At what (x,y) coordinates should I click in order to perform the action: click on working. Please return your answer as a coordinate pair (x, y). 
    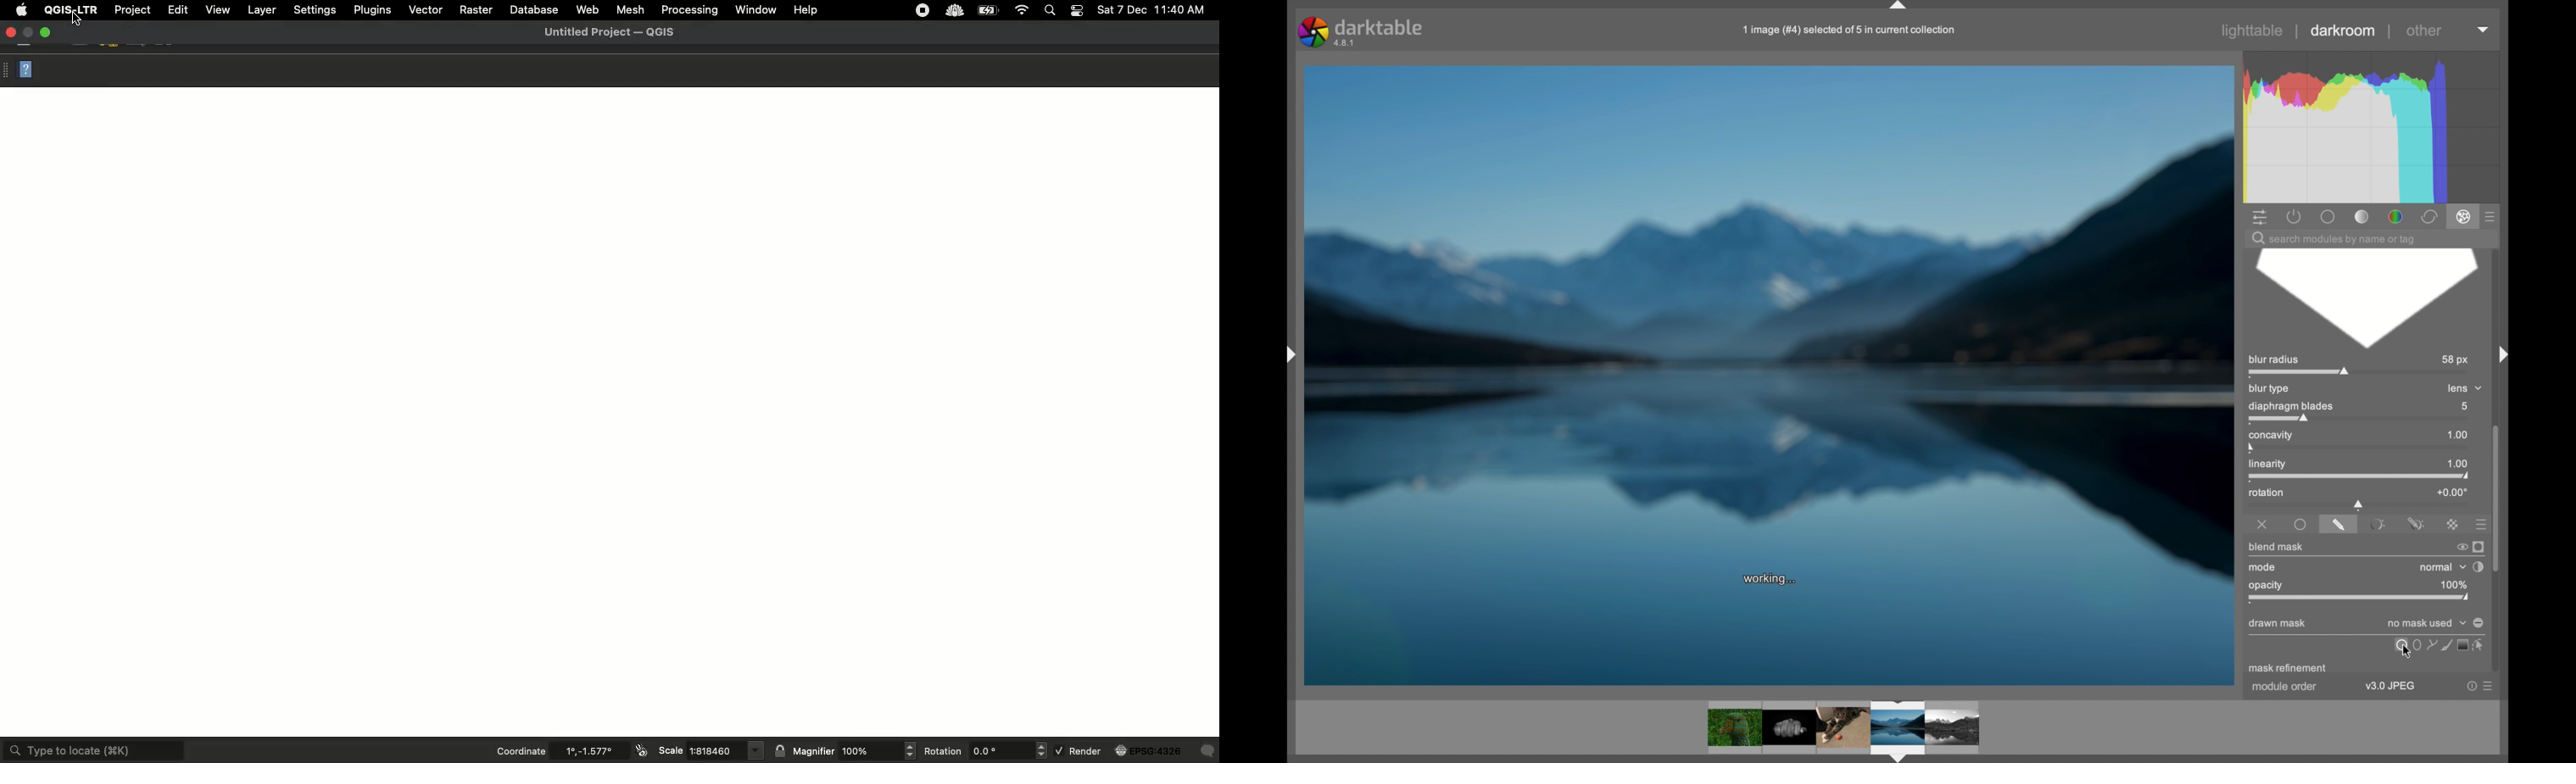
    Looking at the image, I should click on (1772, 579).